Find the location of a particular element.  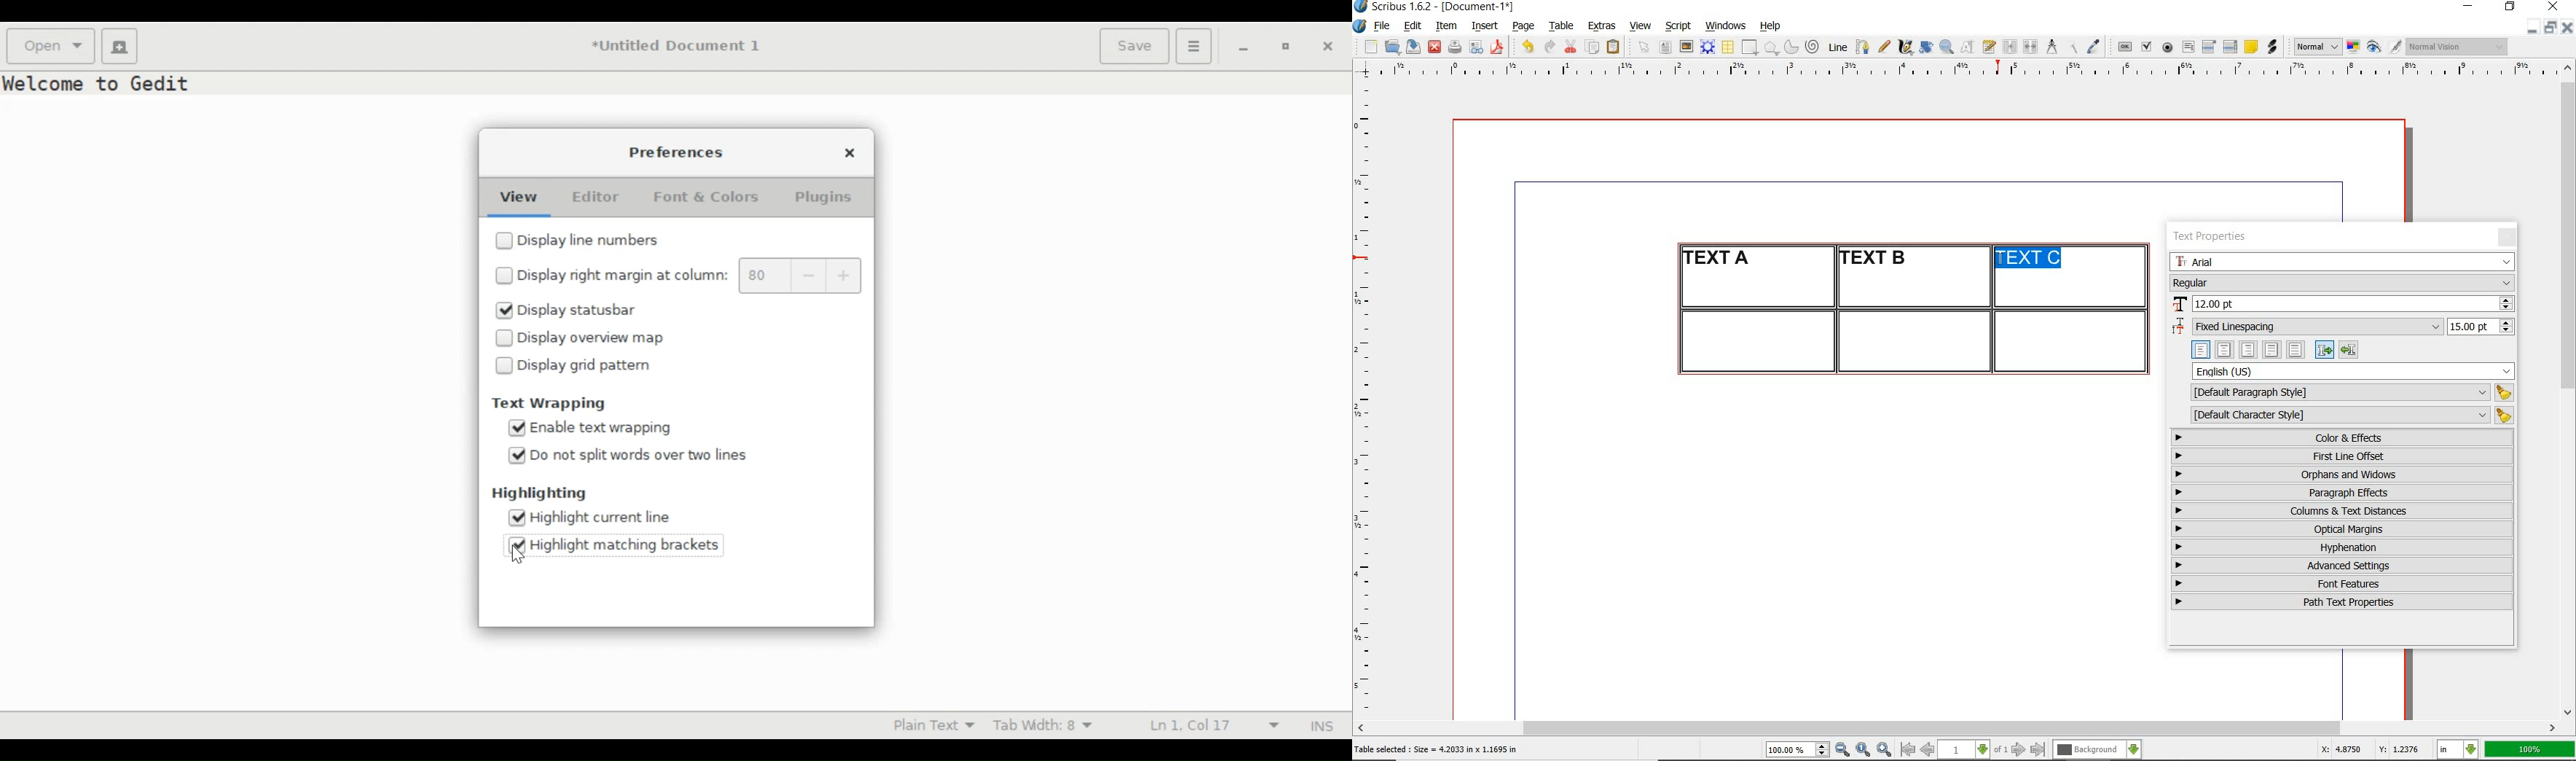

new is located at coordinates (1369, 47).